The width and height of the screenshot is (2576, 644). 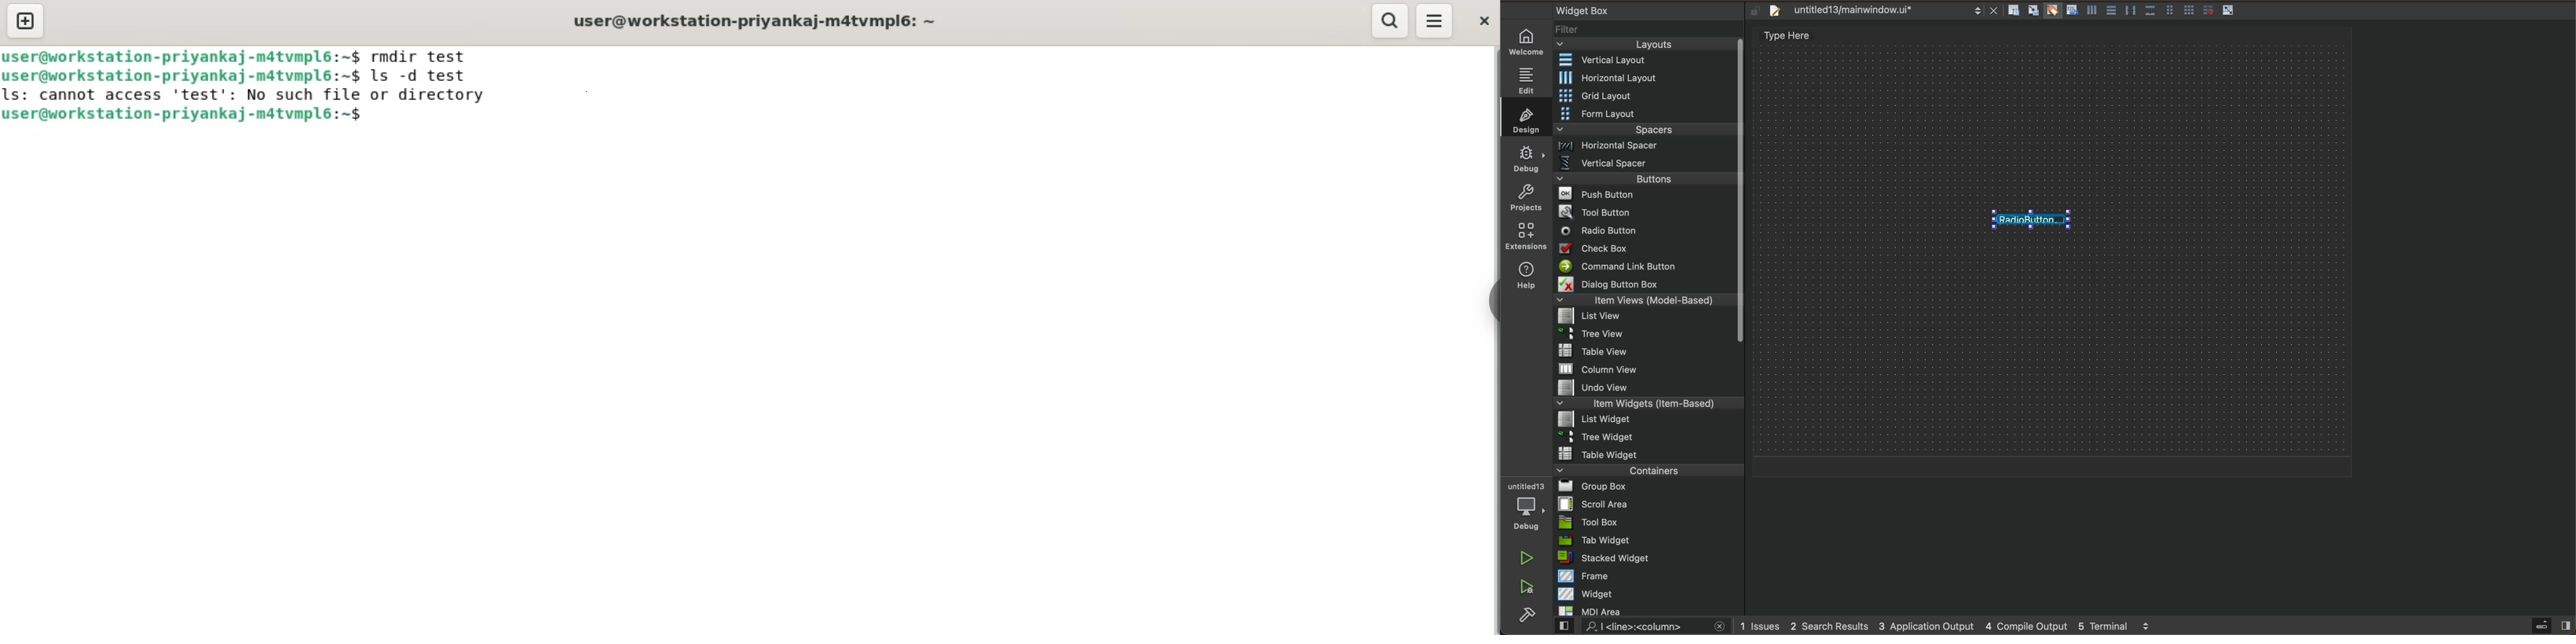 What do you see at coordinates (1649, 558) in the screenshot?
I see `stacked widget` at bounding box center [1649, 558].